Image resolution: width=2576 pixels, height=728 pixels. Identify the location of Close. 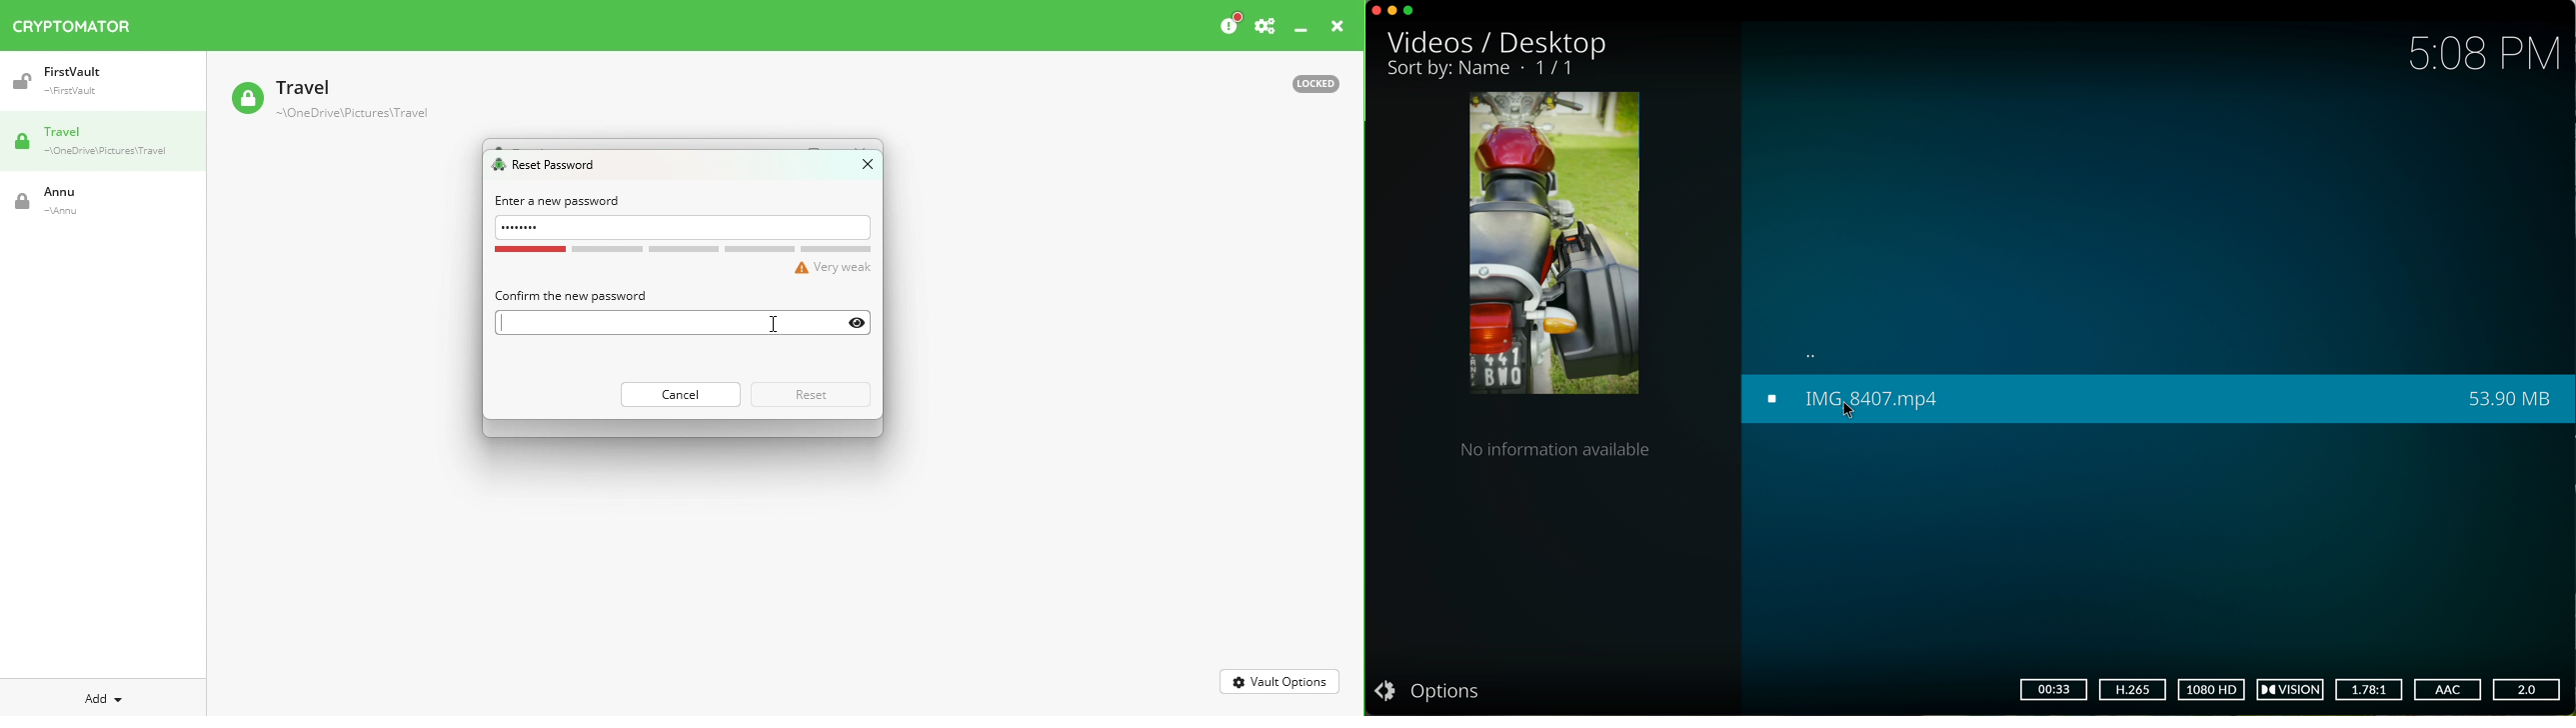
(1337, 29).